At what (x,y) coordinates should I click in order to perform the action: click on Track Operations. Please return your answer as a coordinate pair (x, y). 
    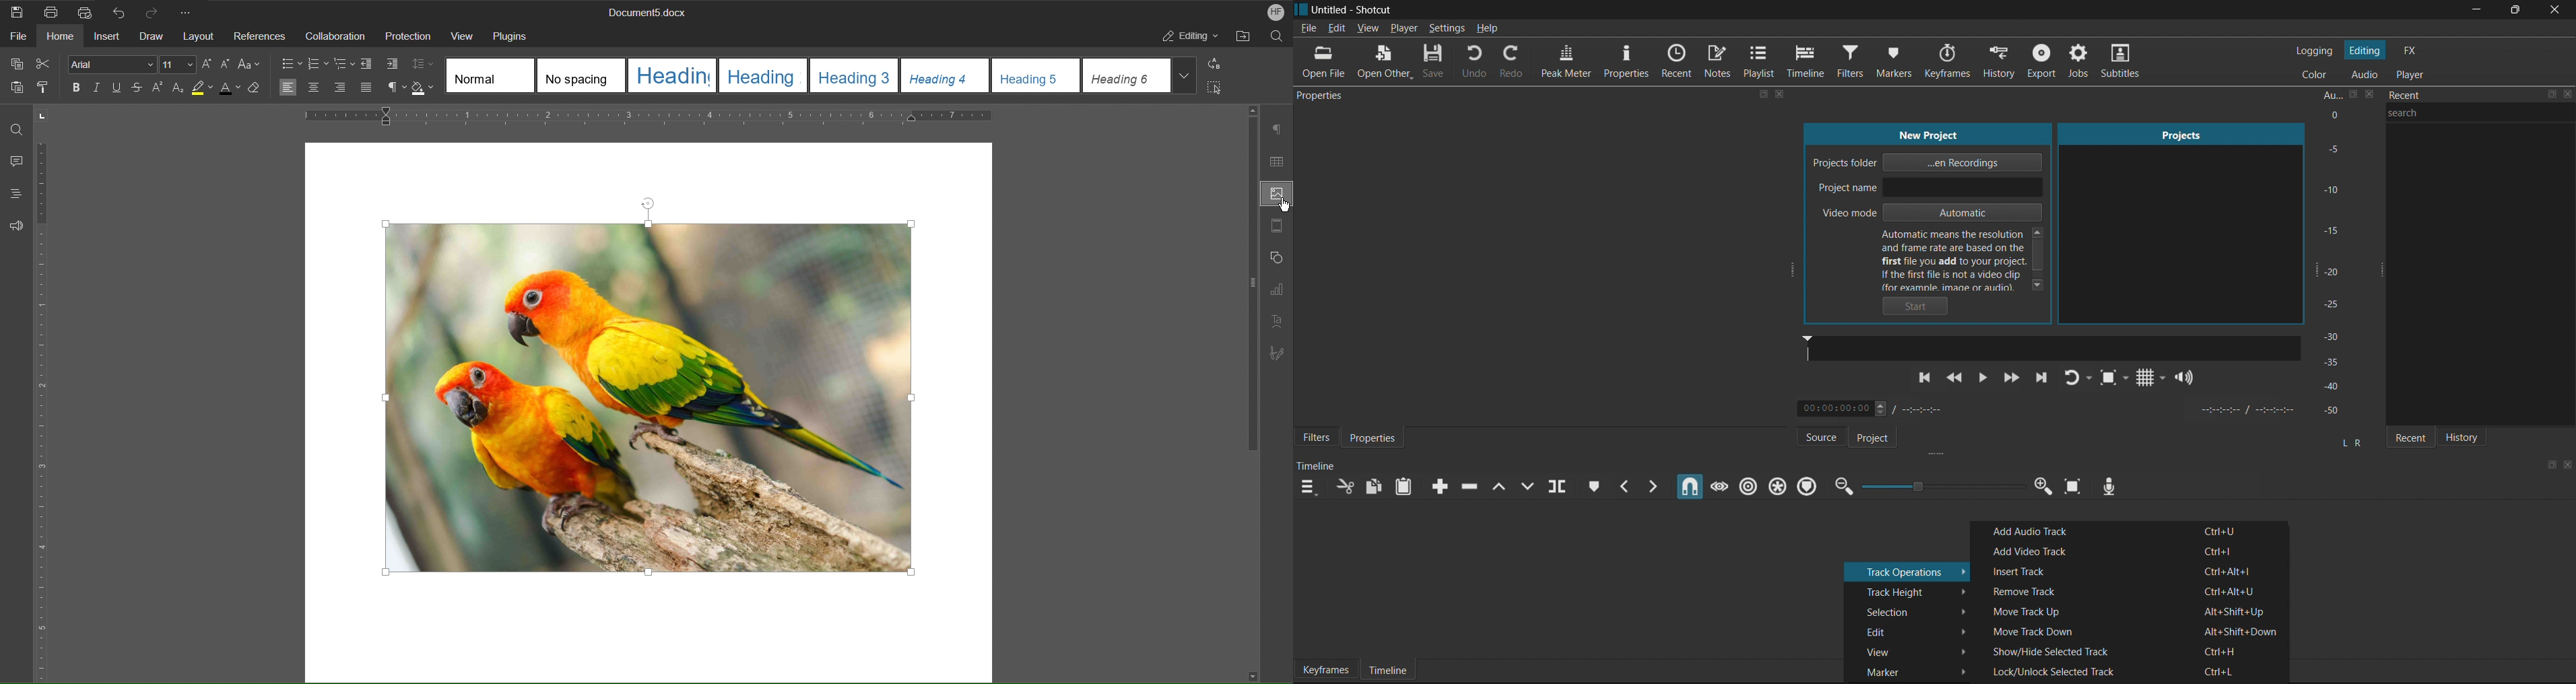
    Looking at the image, I should click on (1906, 570).